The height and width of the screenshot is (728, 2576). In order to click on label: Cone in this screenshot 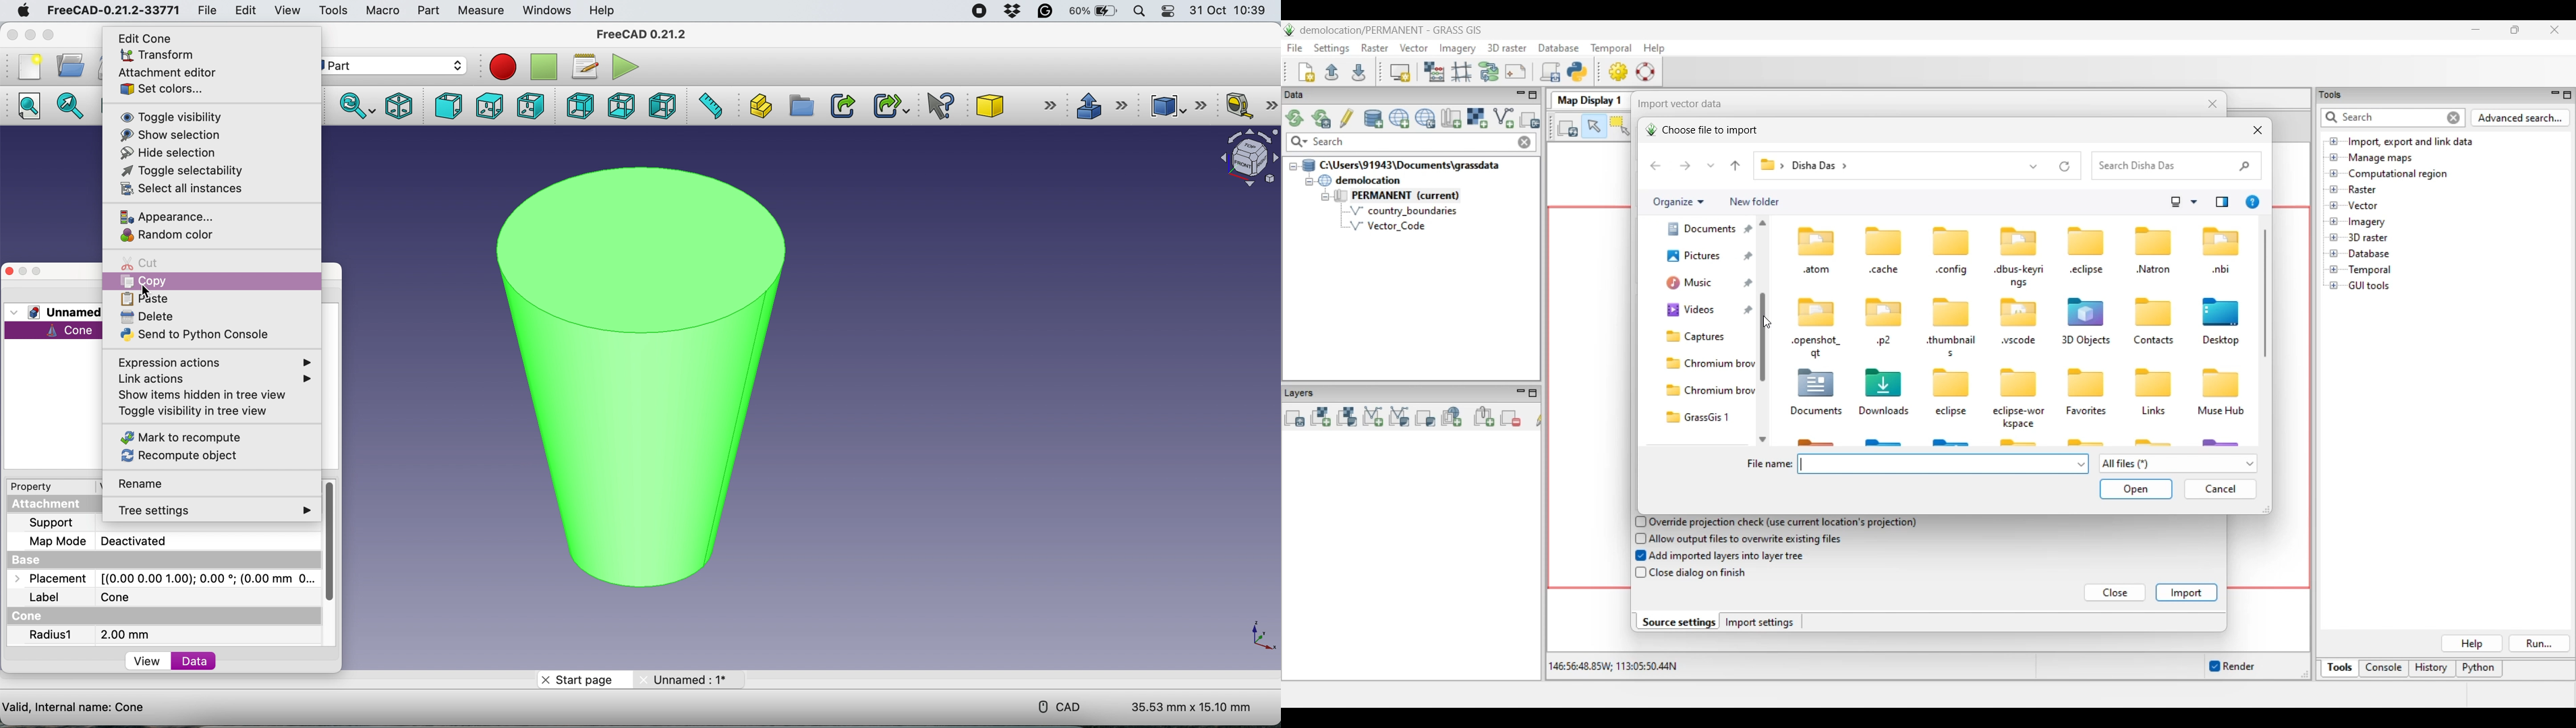, I will do `click(89, 598)`.